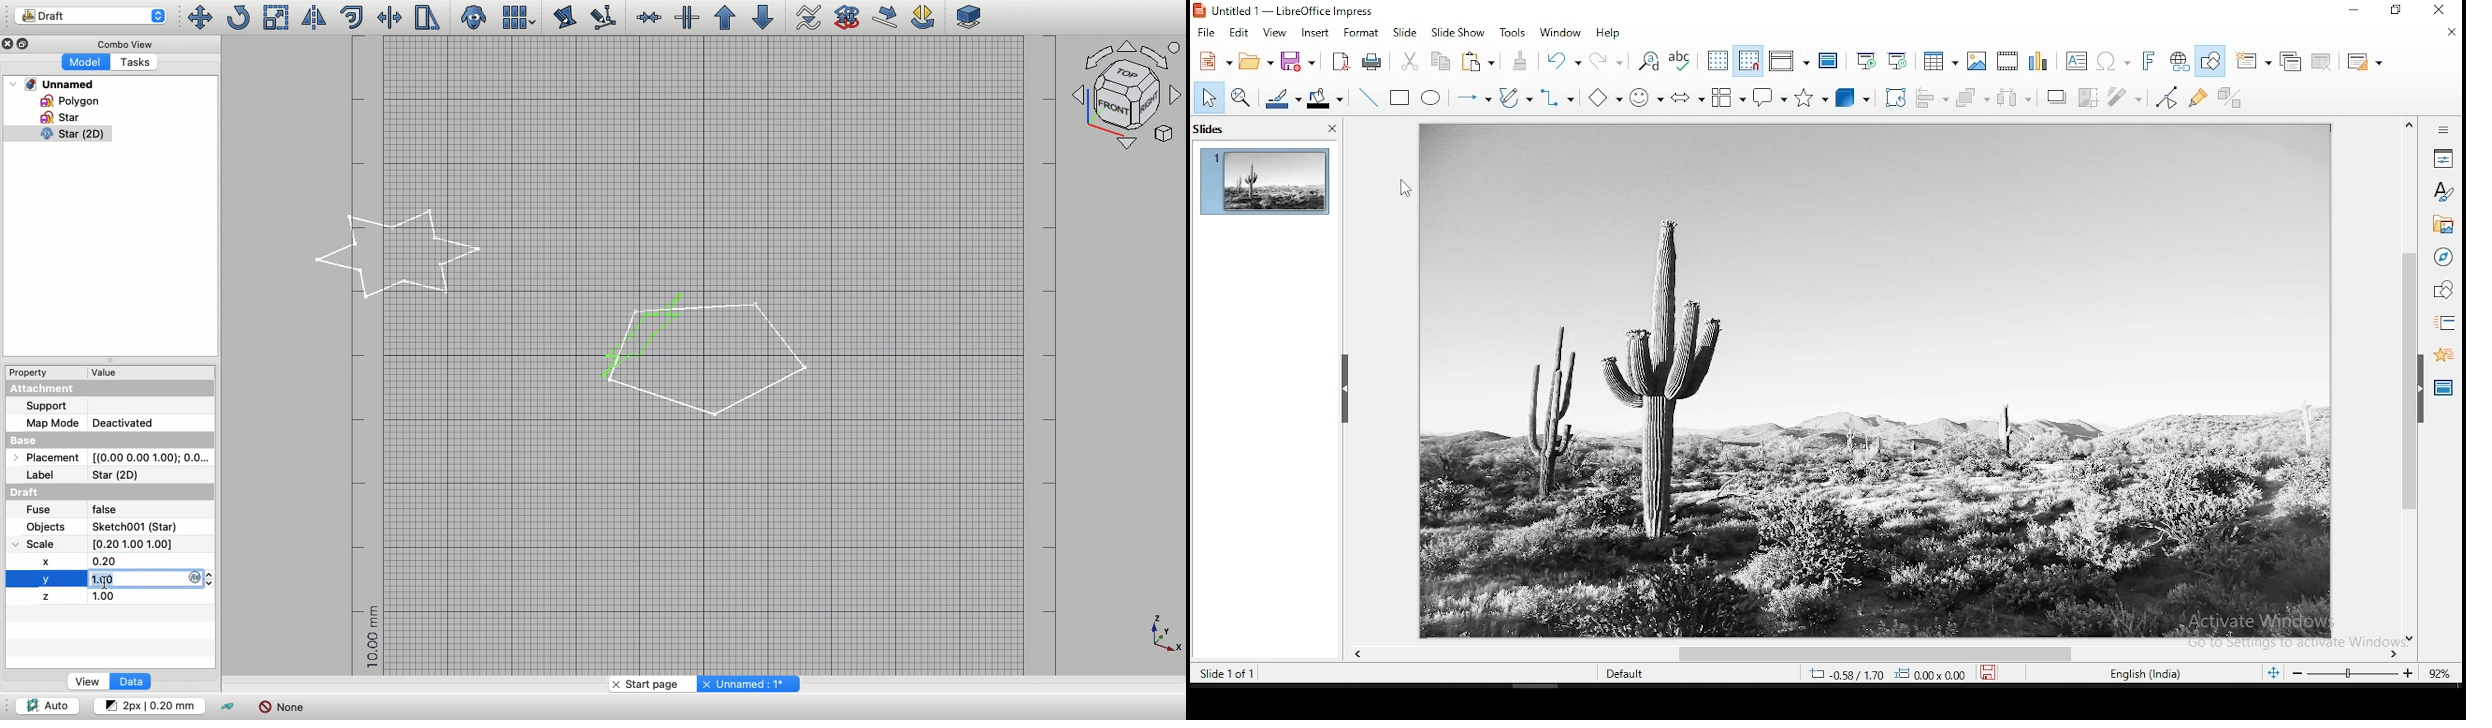  Describe the element at coordinates (2077, 62) in the screenshot. I see `text box` at that location.